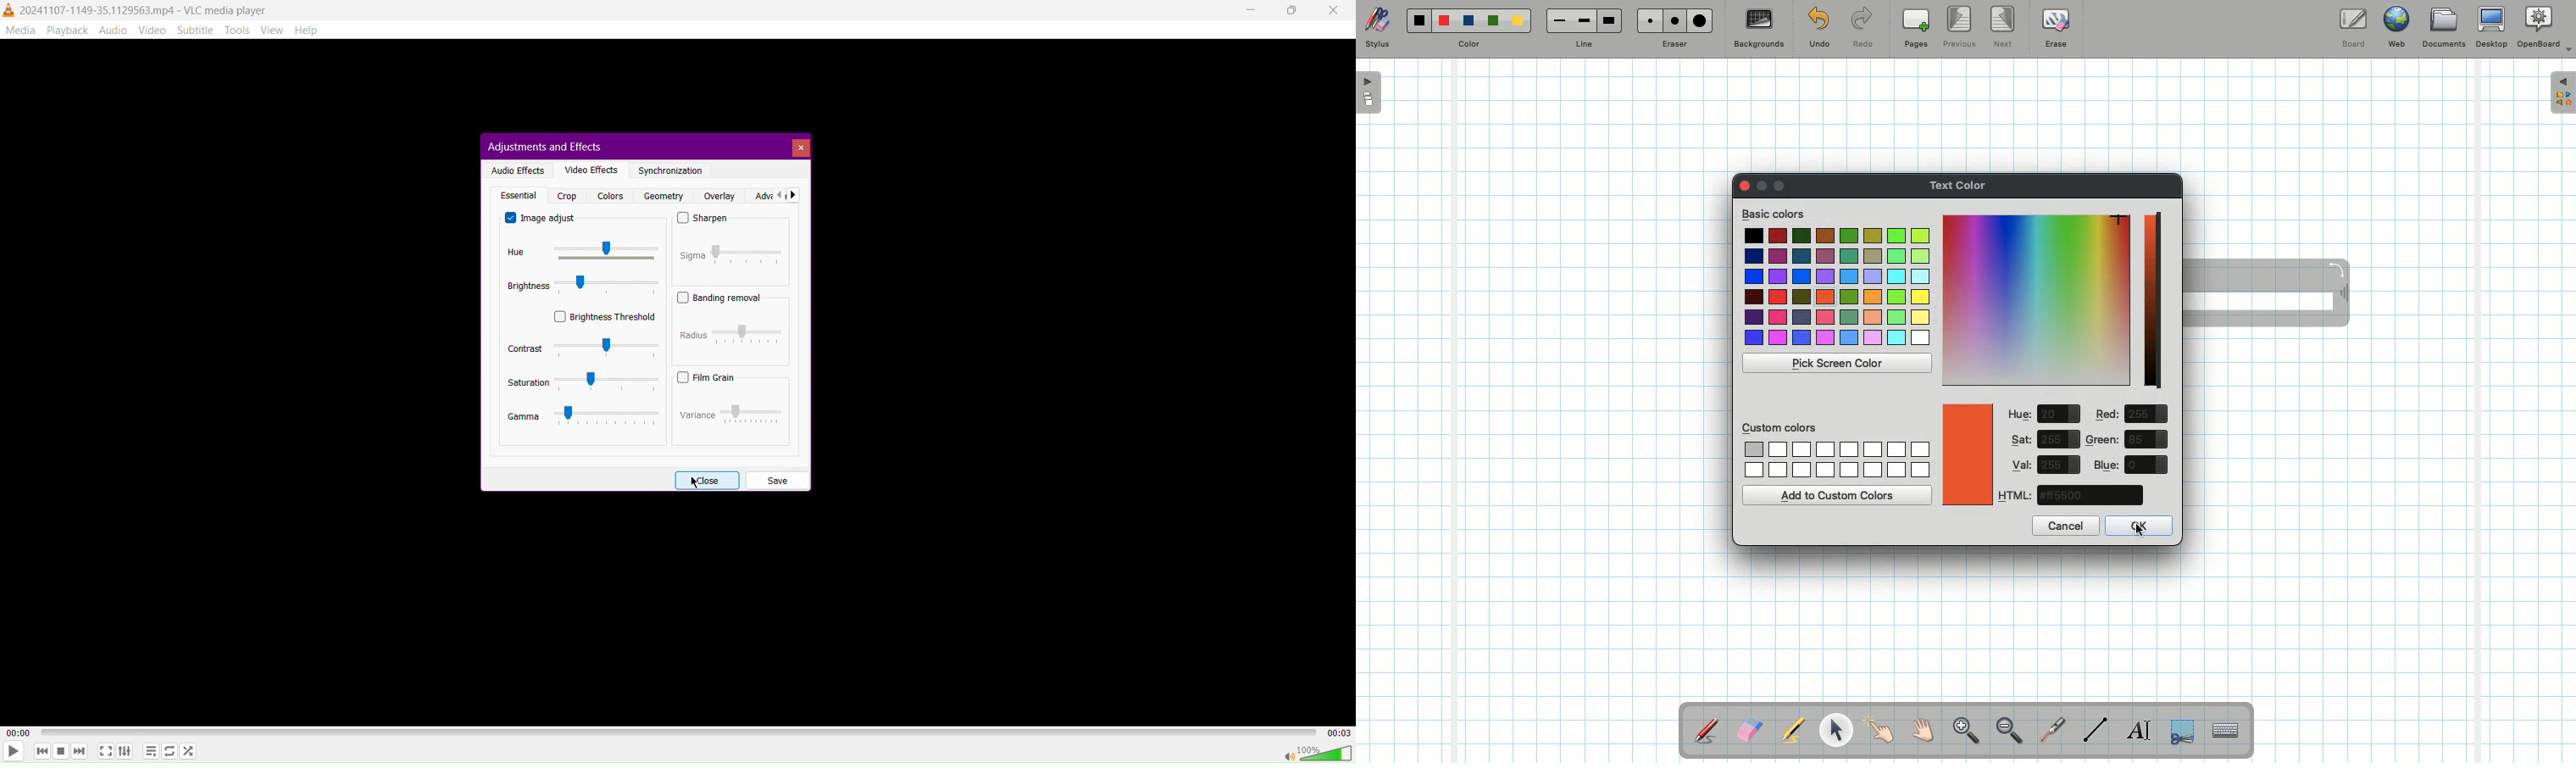  Describe the element at coordinates (582, 348) in the screenshot. I see `Contrast` at that location.